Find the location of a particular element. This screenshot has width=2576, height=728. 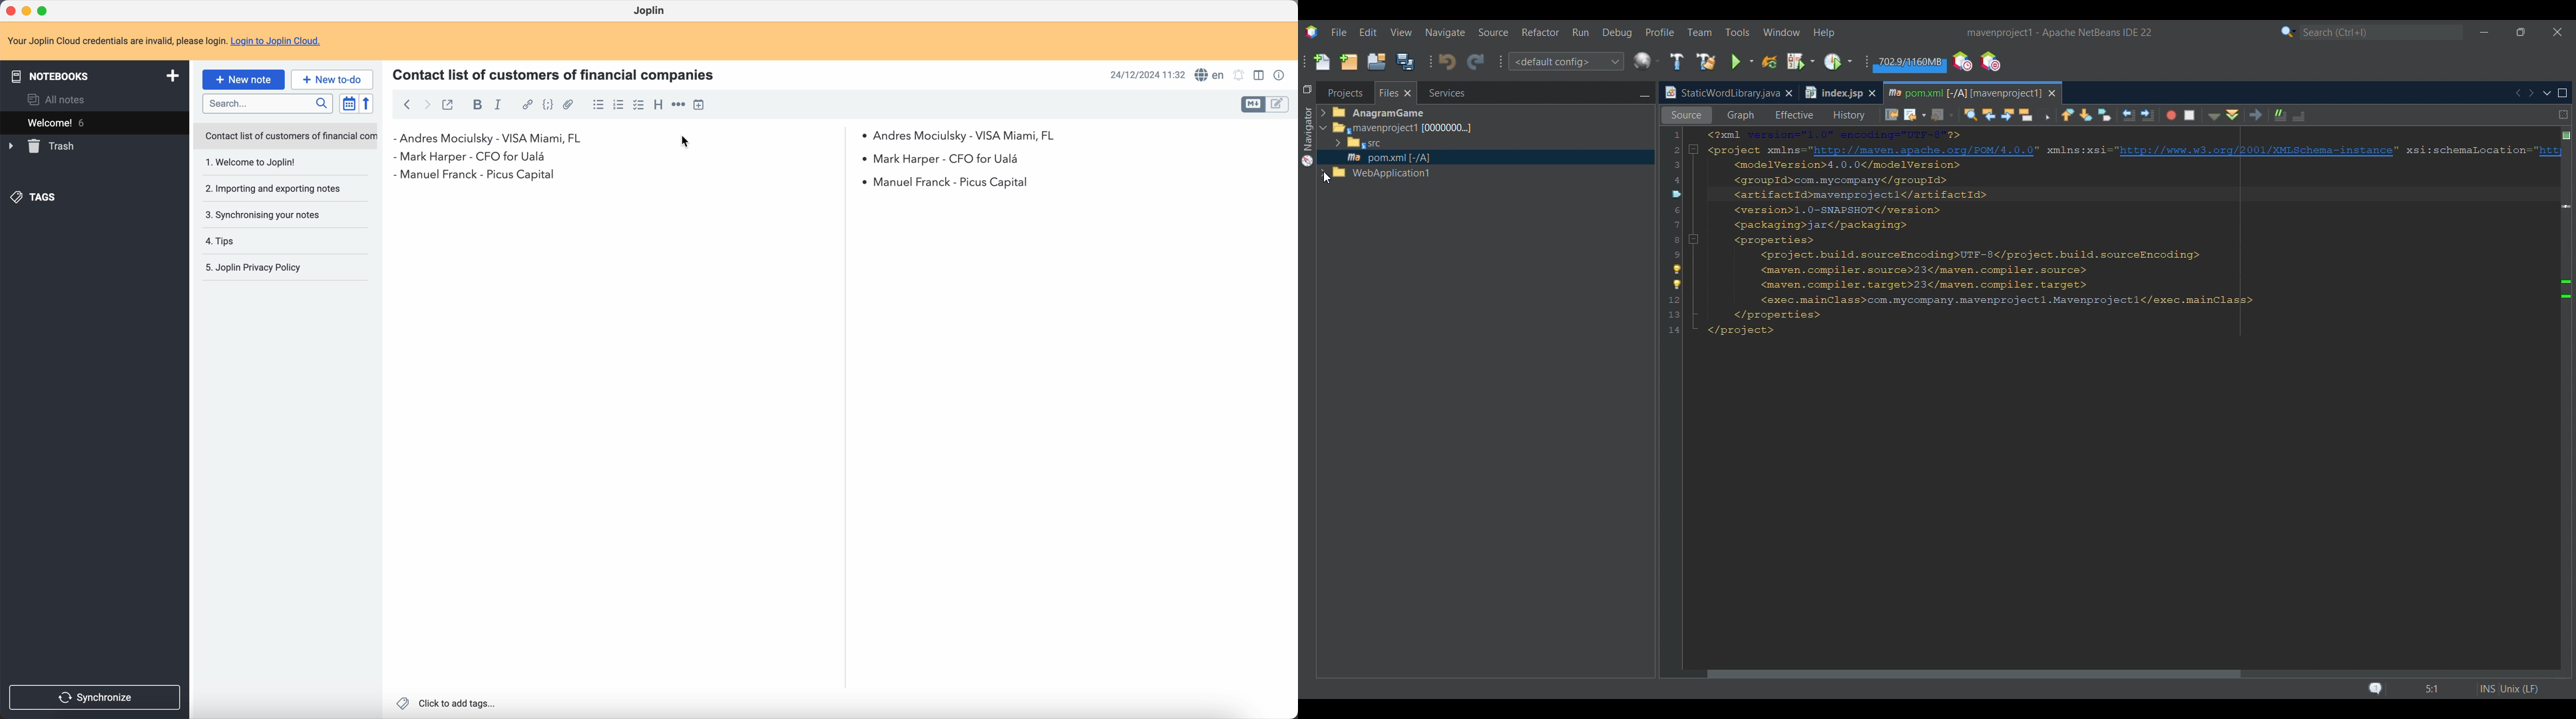

attach file is located at coordinates (569, 104).